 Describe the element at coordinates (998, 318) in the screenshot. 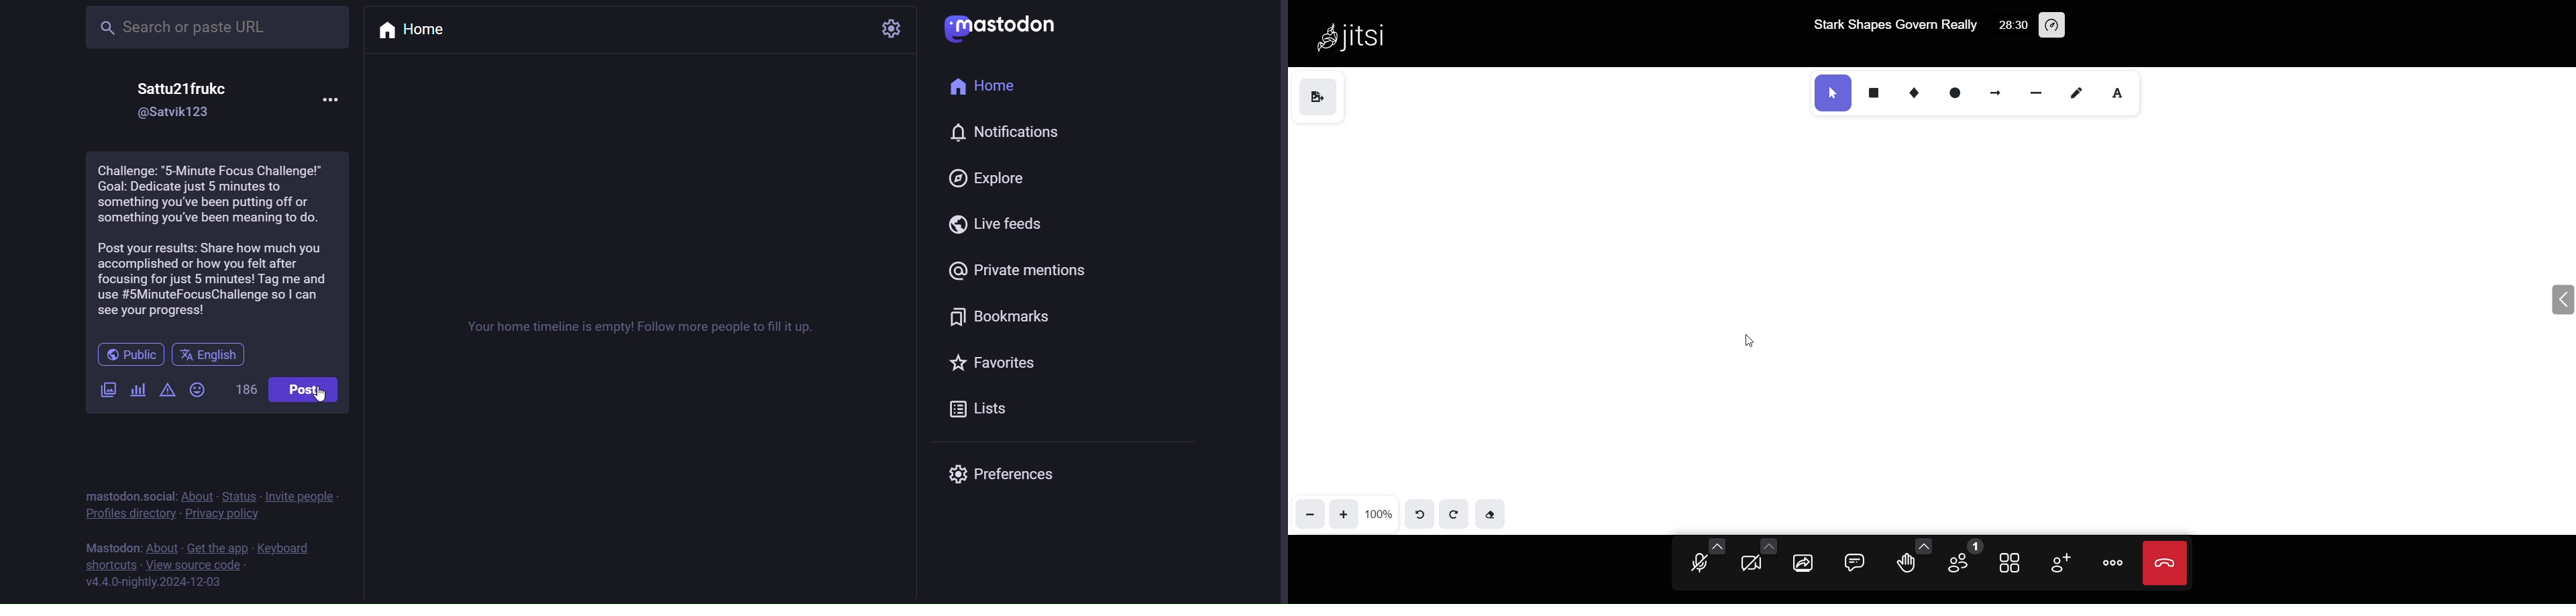

I see `bookmark` at that location.